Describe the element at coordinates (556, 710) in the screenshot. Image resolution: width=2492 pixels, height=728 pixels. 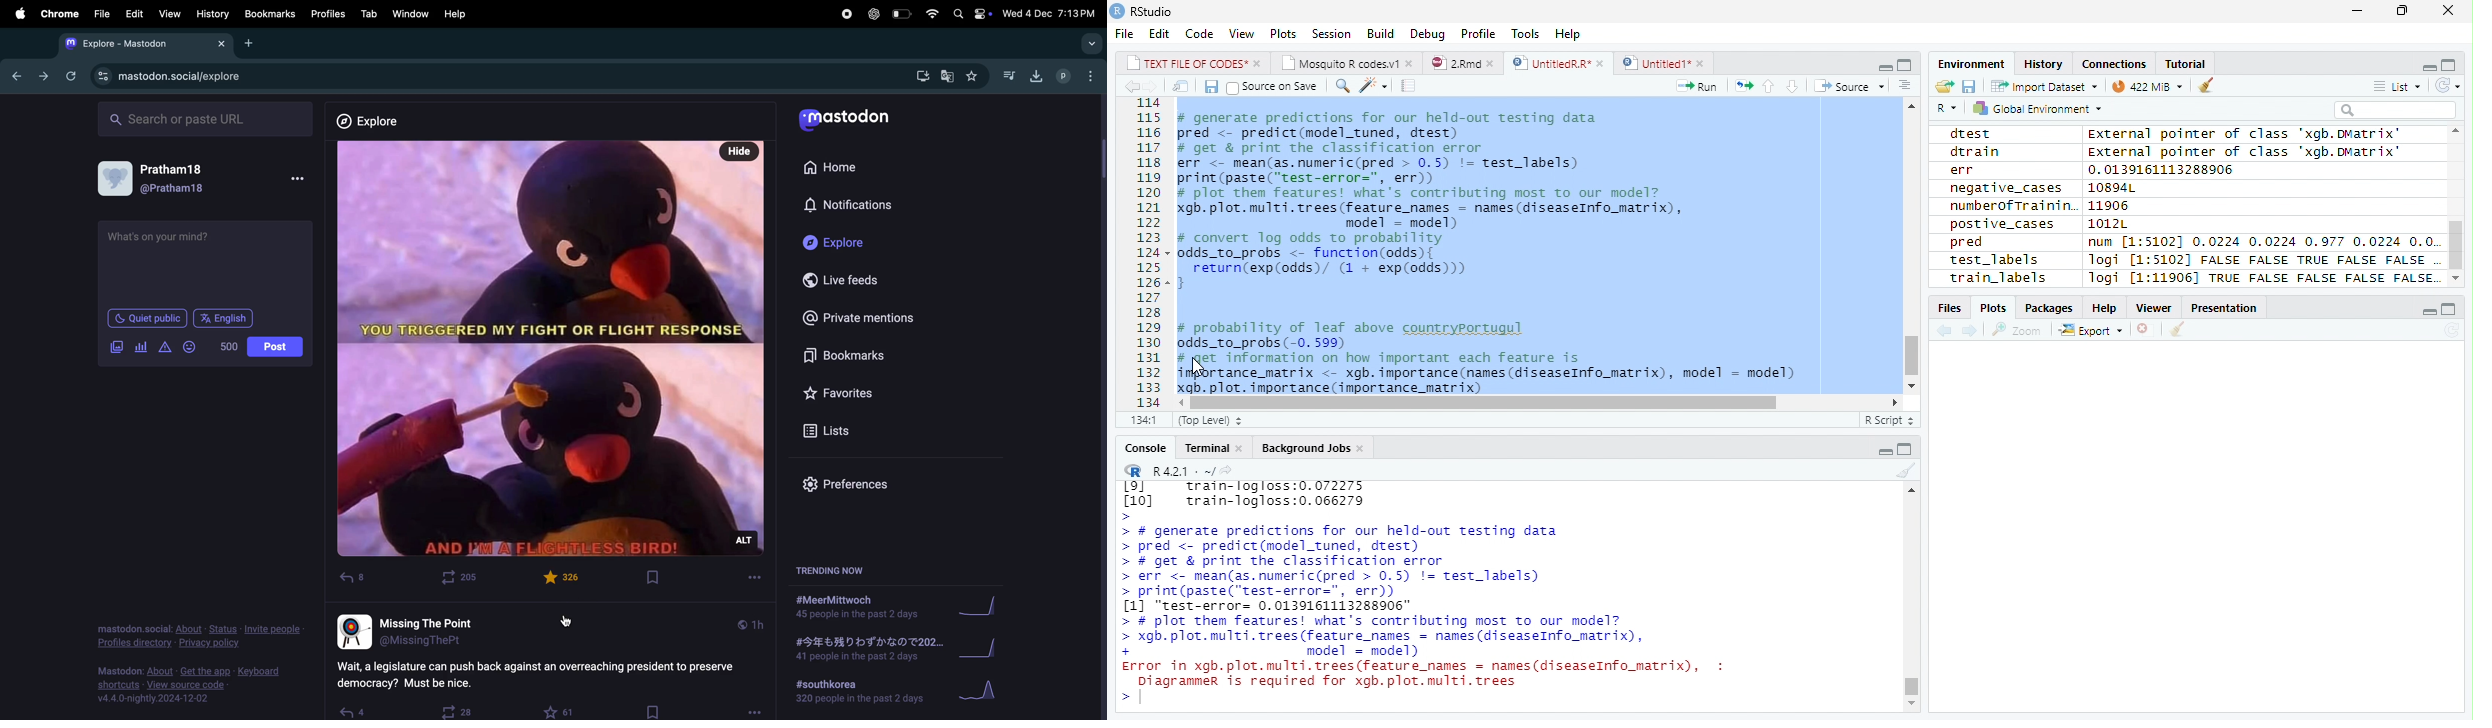
I see `like` at that location.